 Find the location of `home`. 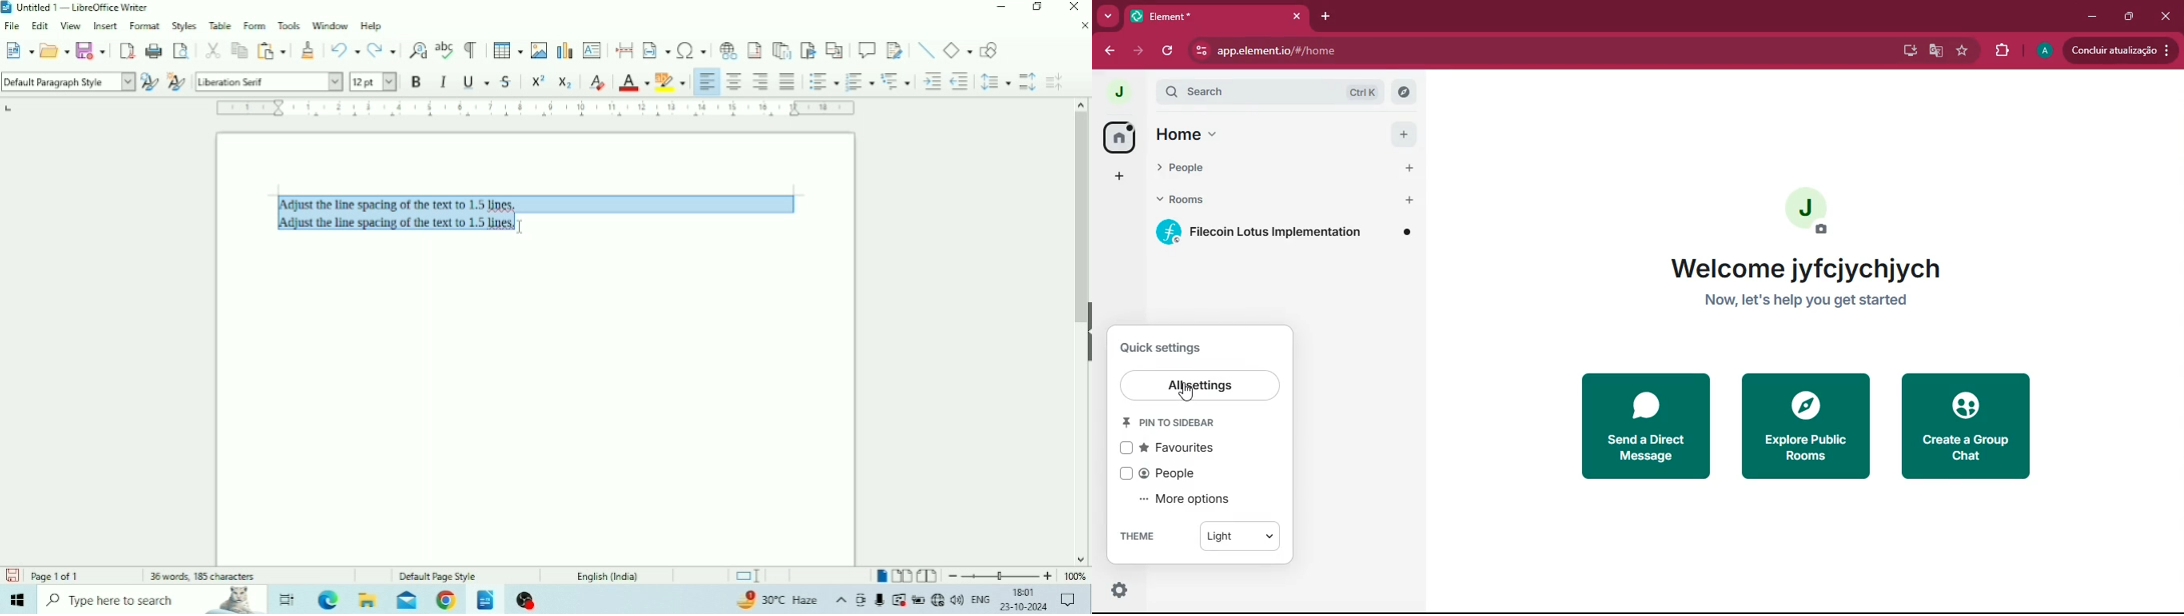

home is located at coordinates (1119, 138).